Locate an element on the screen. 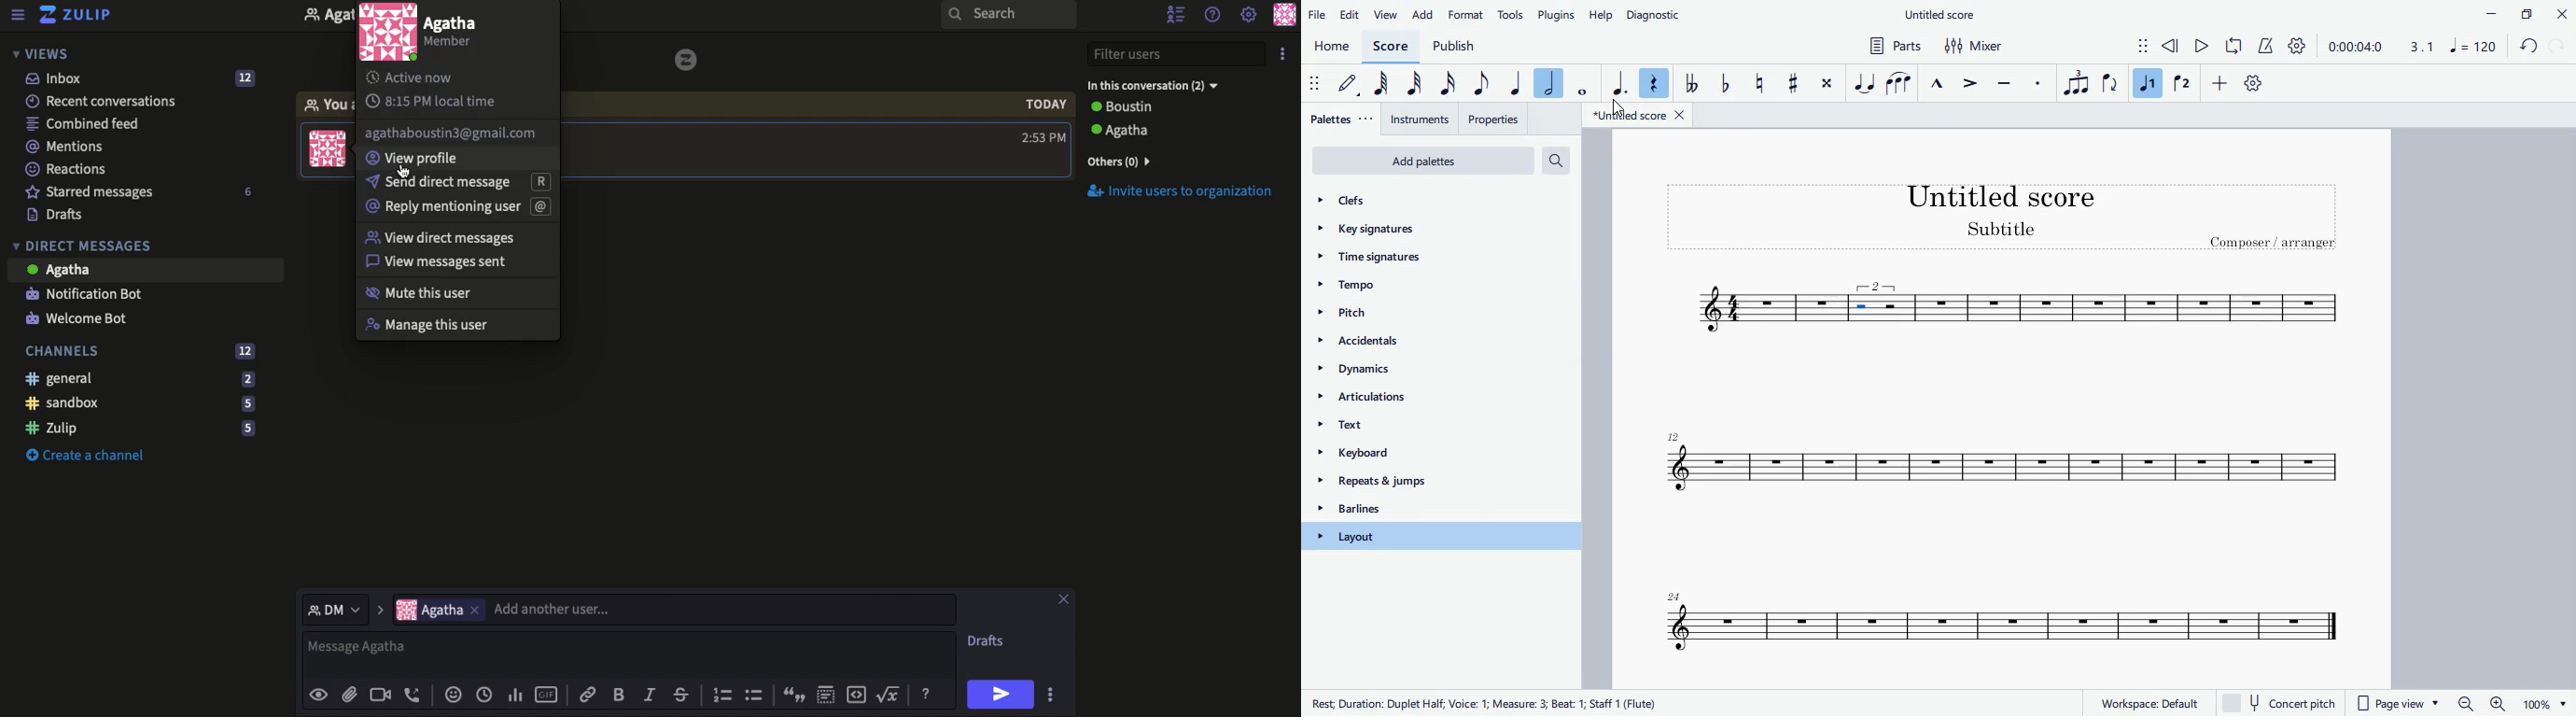  Settings is located at coordinates (1249, 14).